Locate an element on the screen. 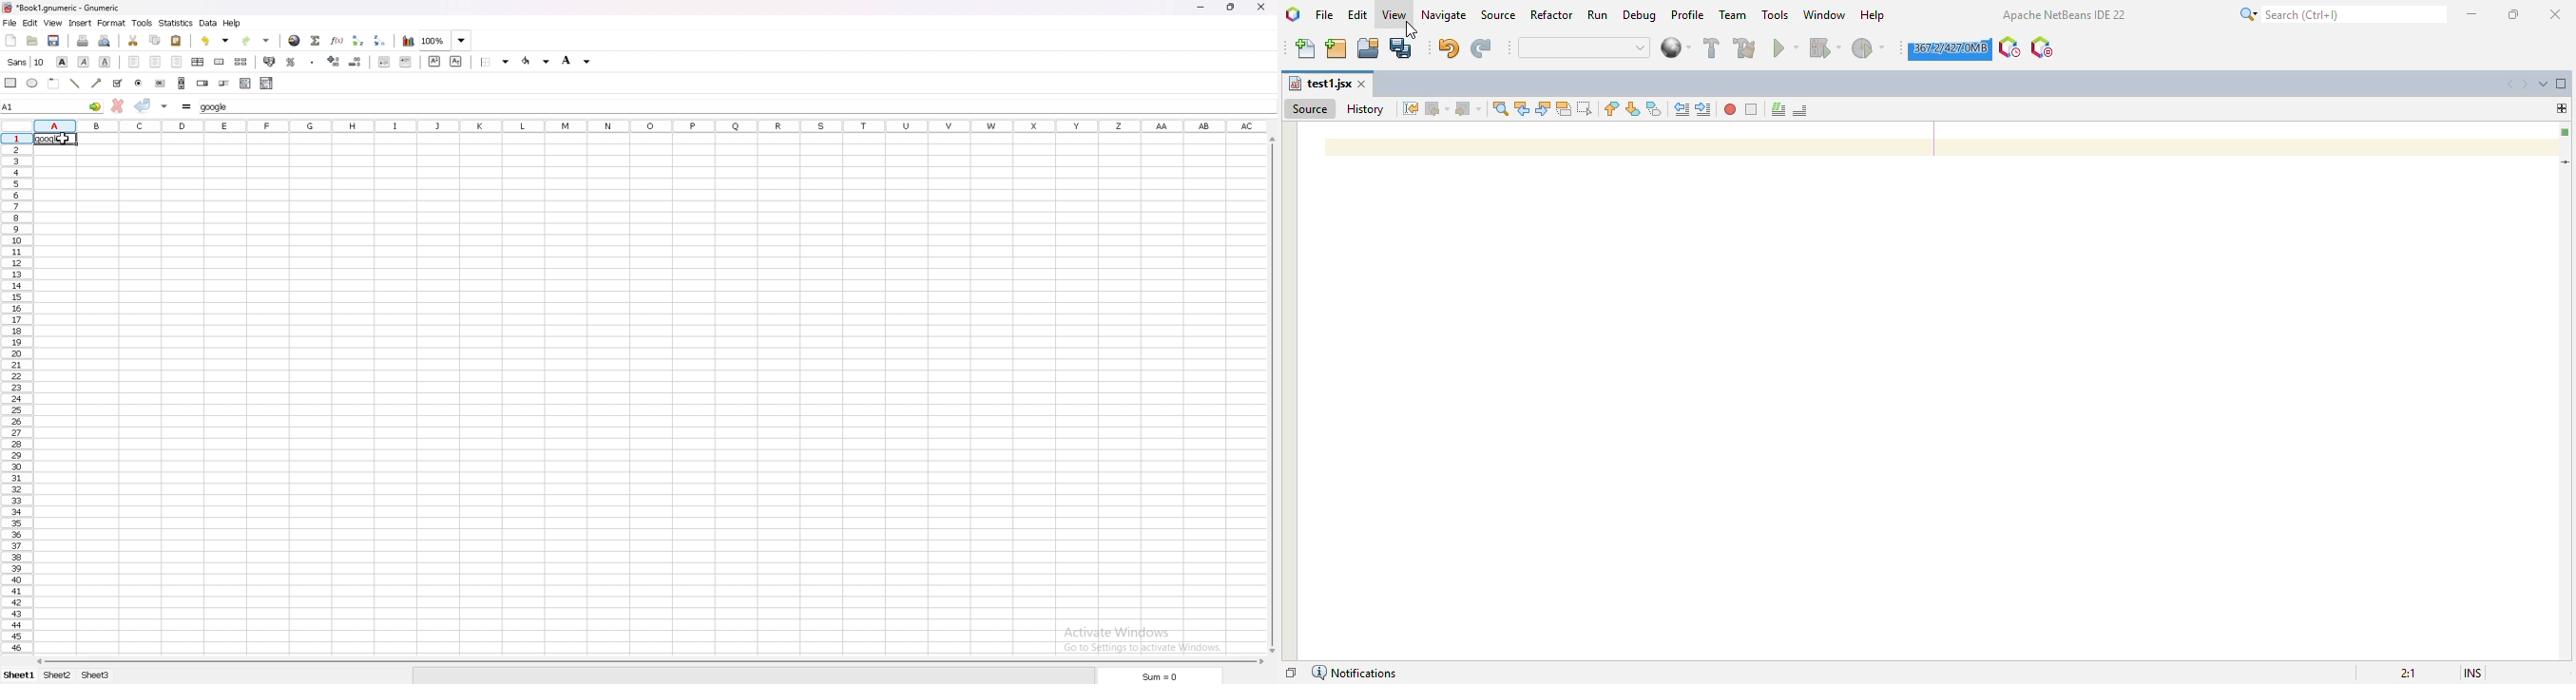 The image size is (2576, 700). spin button is located at coordinates (202, 83).